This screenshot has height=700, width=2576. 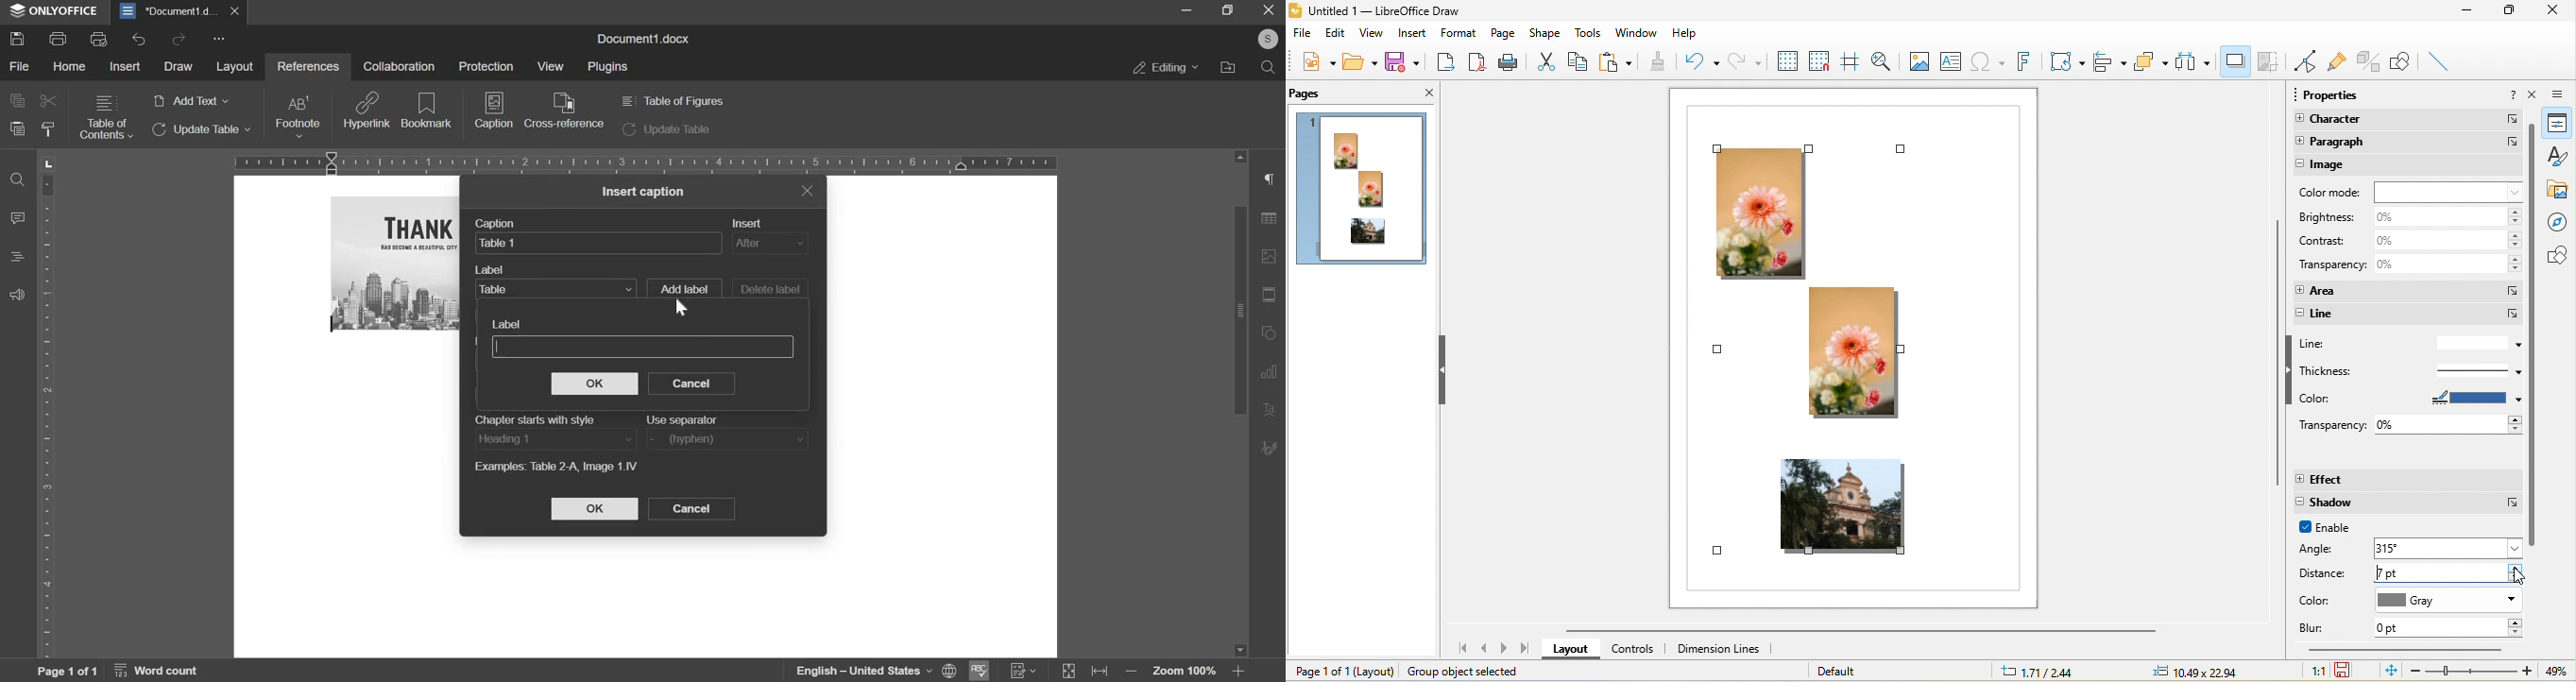 What do you see at coordinates (1024, 671) in the screenshot?
I see `Track Changes` at bounding box center [1024, 671].